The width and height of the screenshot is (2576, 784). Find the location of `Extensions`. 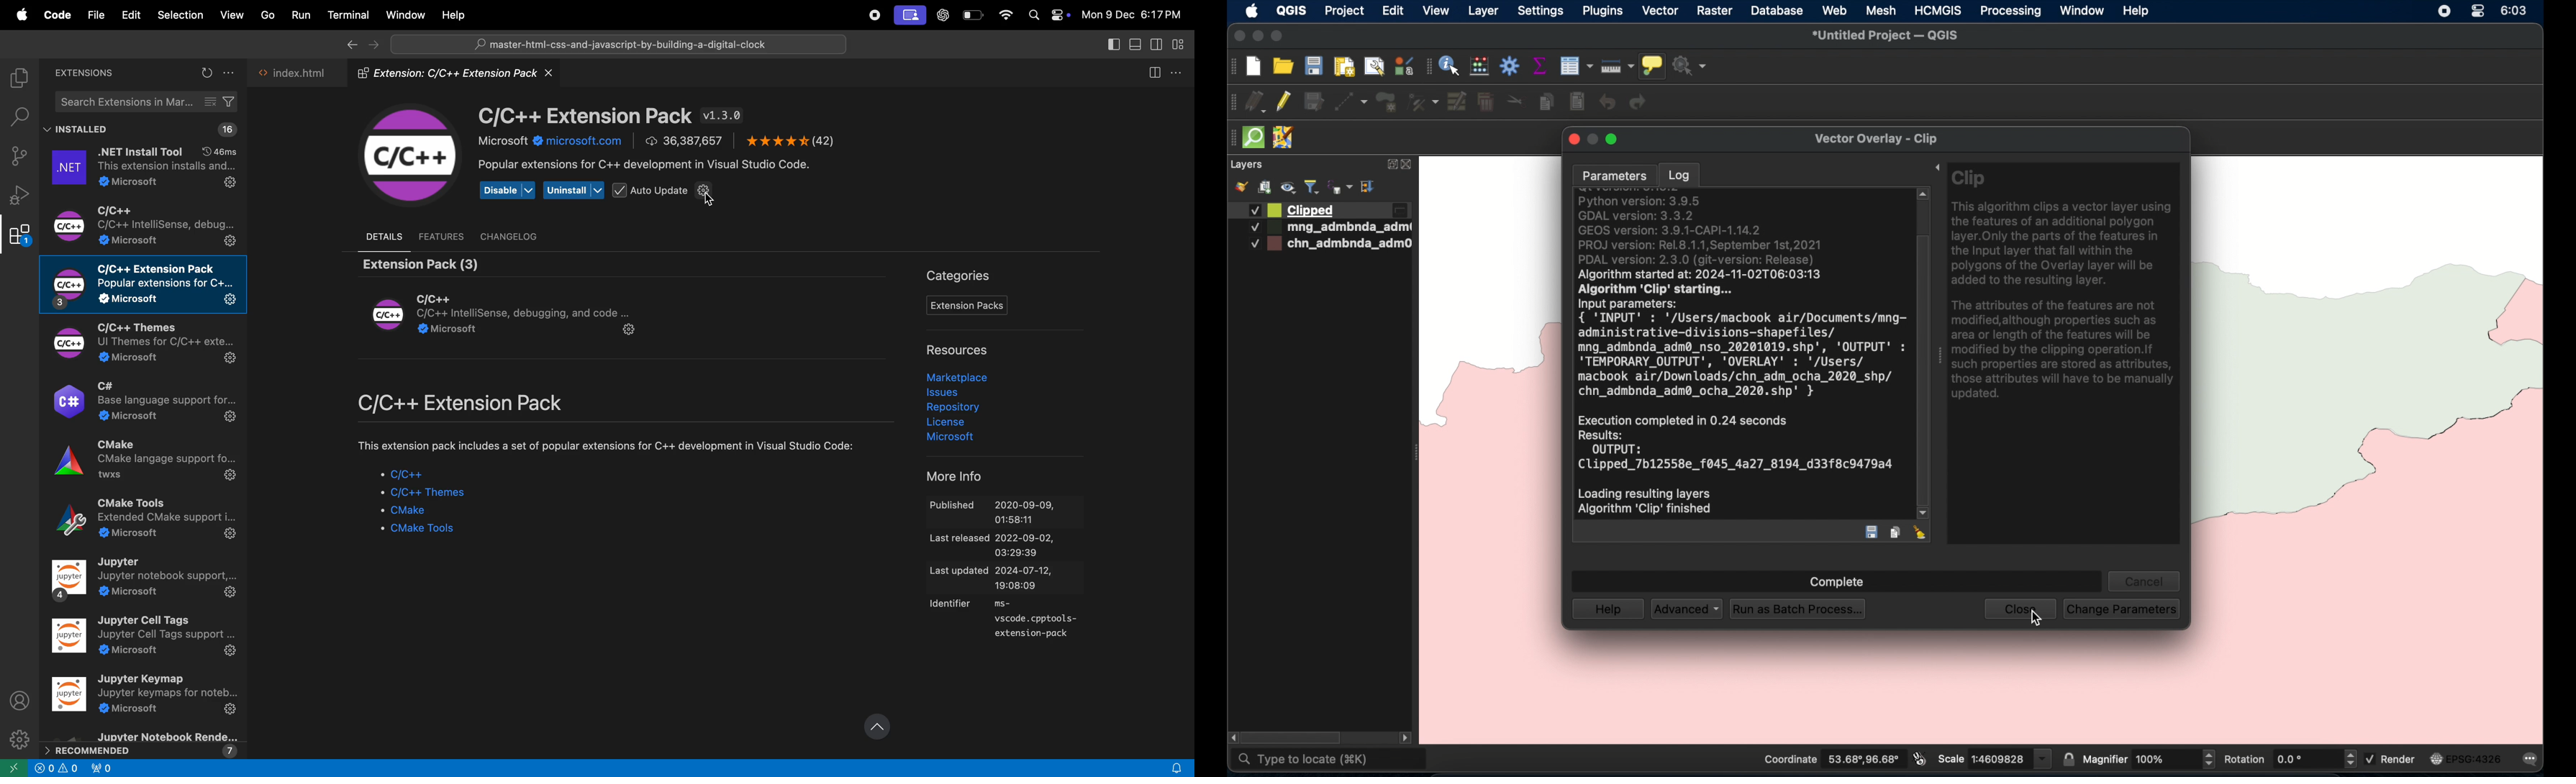

Extensions is located at coordinates (20, 235).